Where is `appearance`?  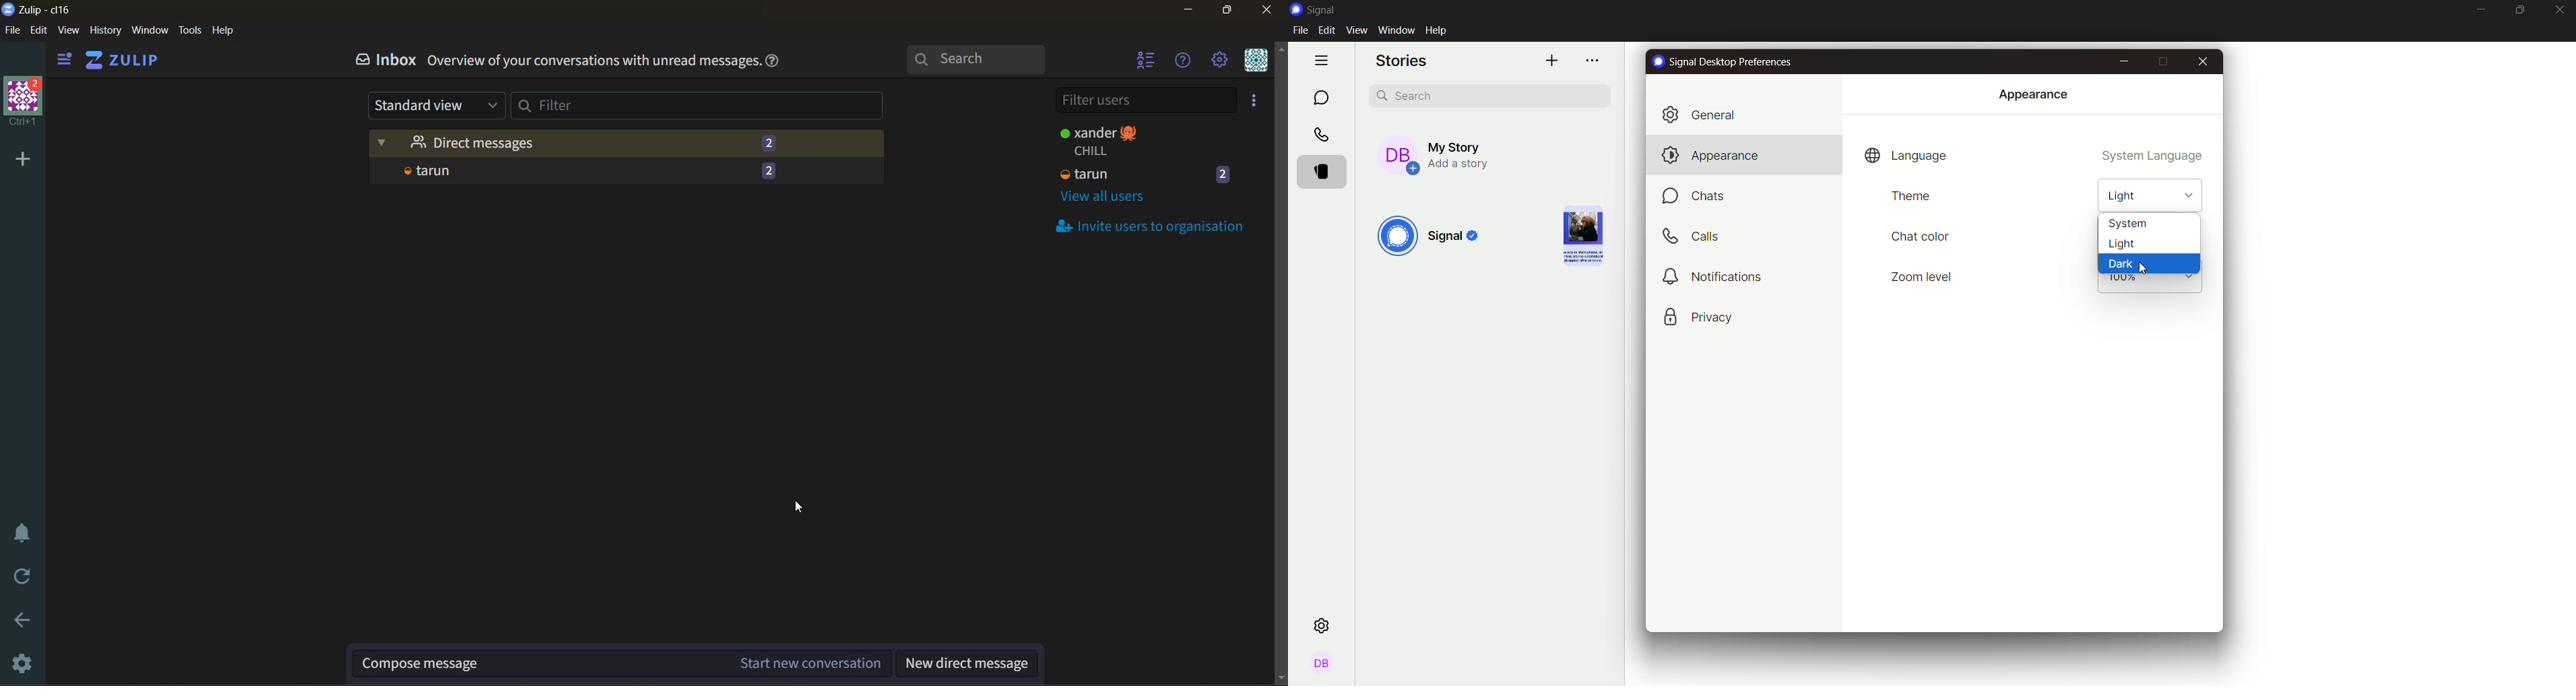
appearance is located at coordinates (2032, 94).